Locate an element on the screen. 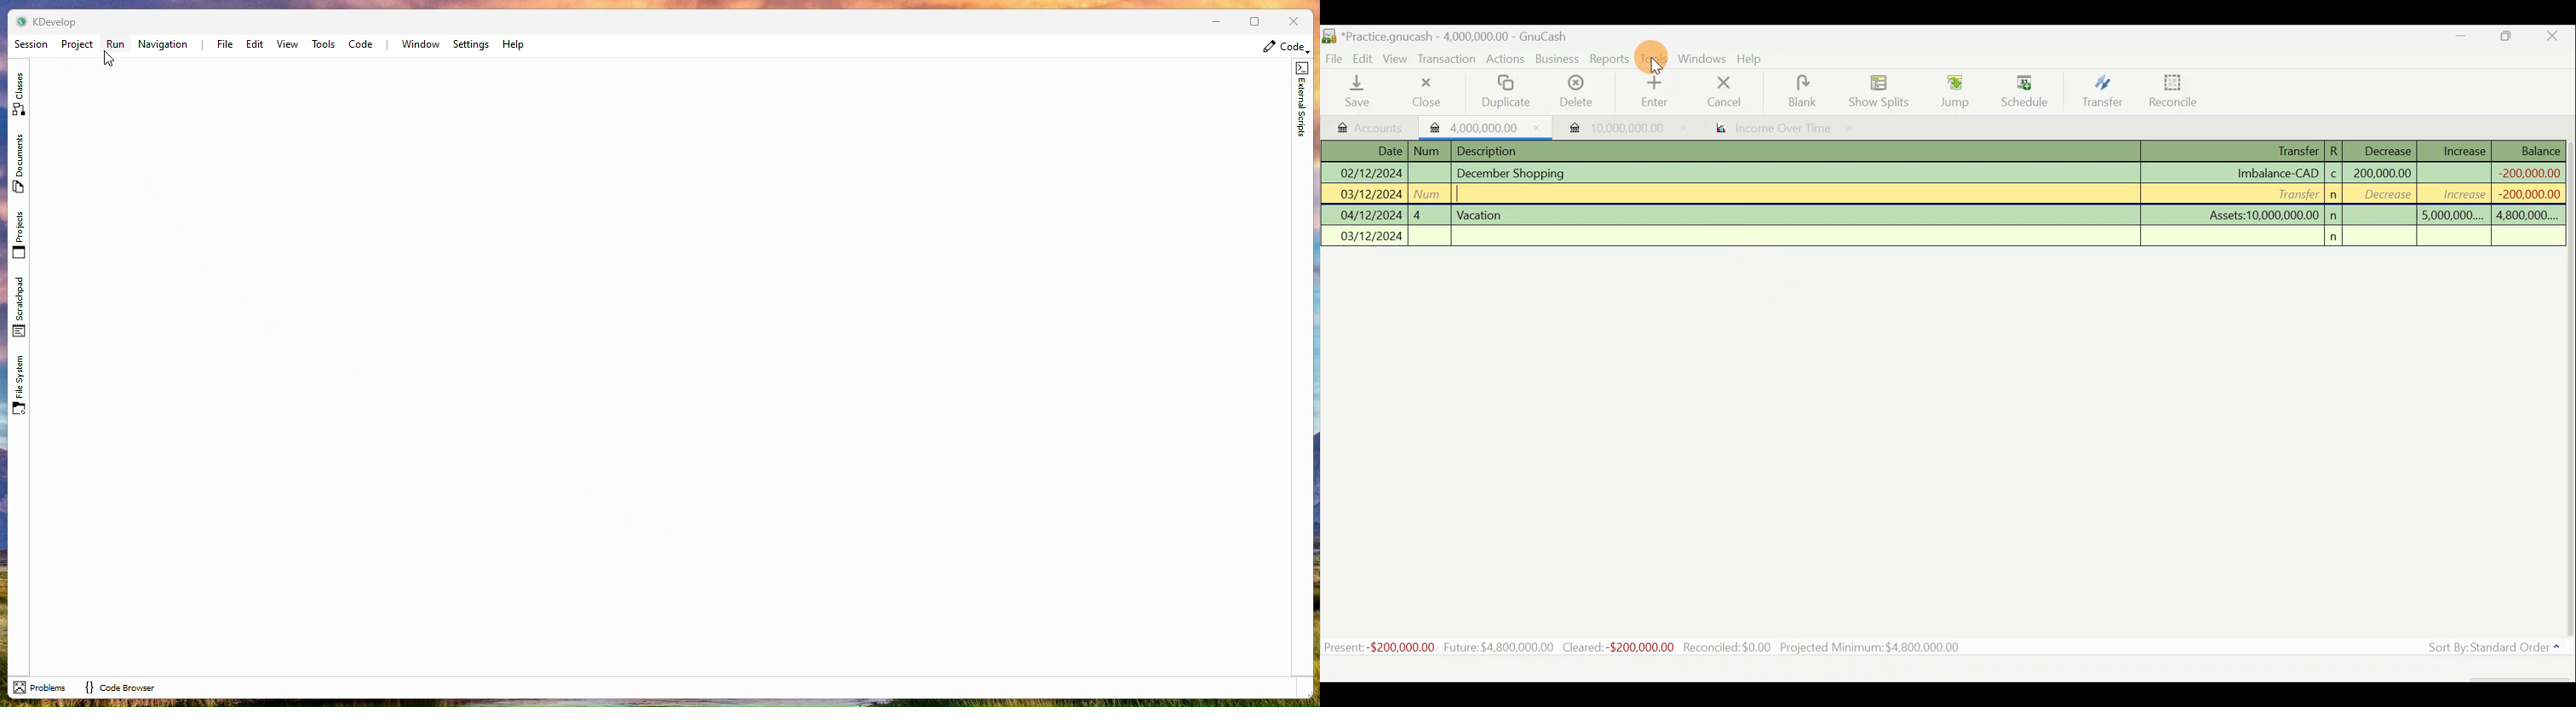 Image resolution: width=2576 pixels, height=728 pixels. Transfer is located at coordinates (2285, 152).